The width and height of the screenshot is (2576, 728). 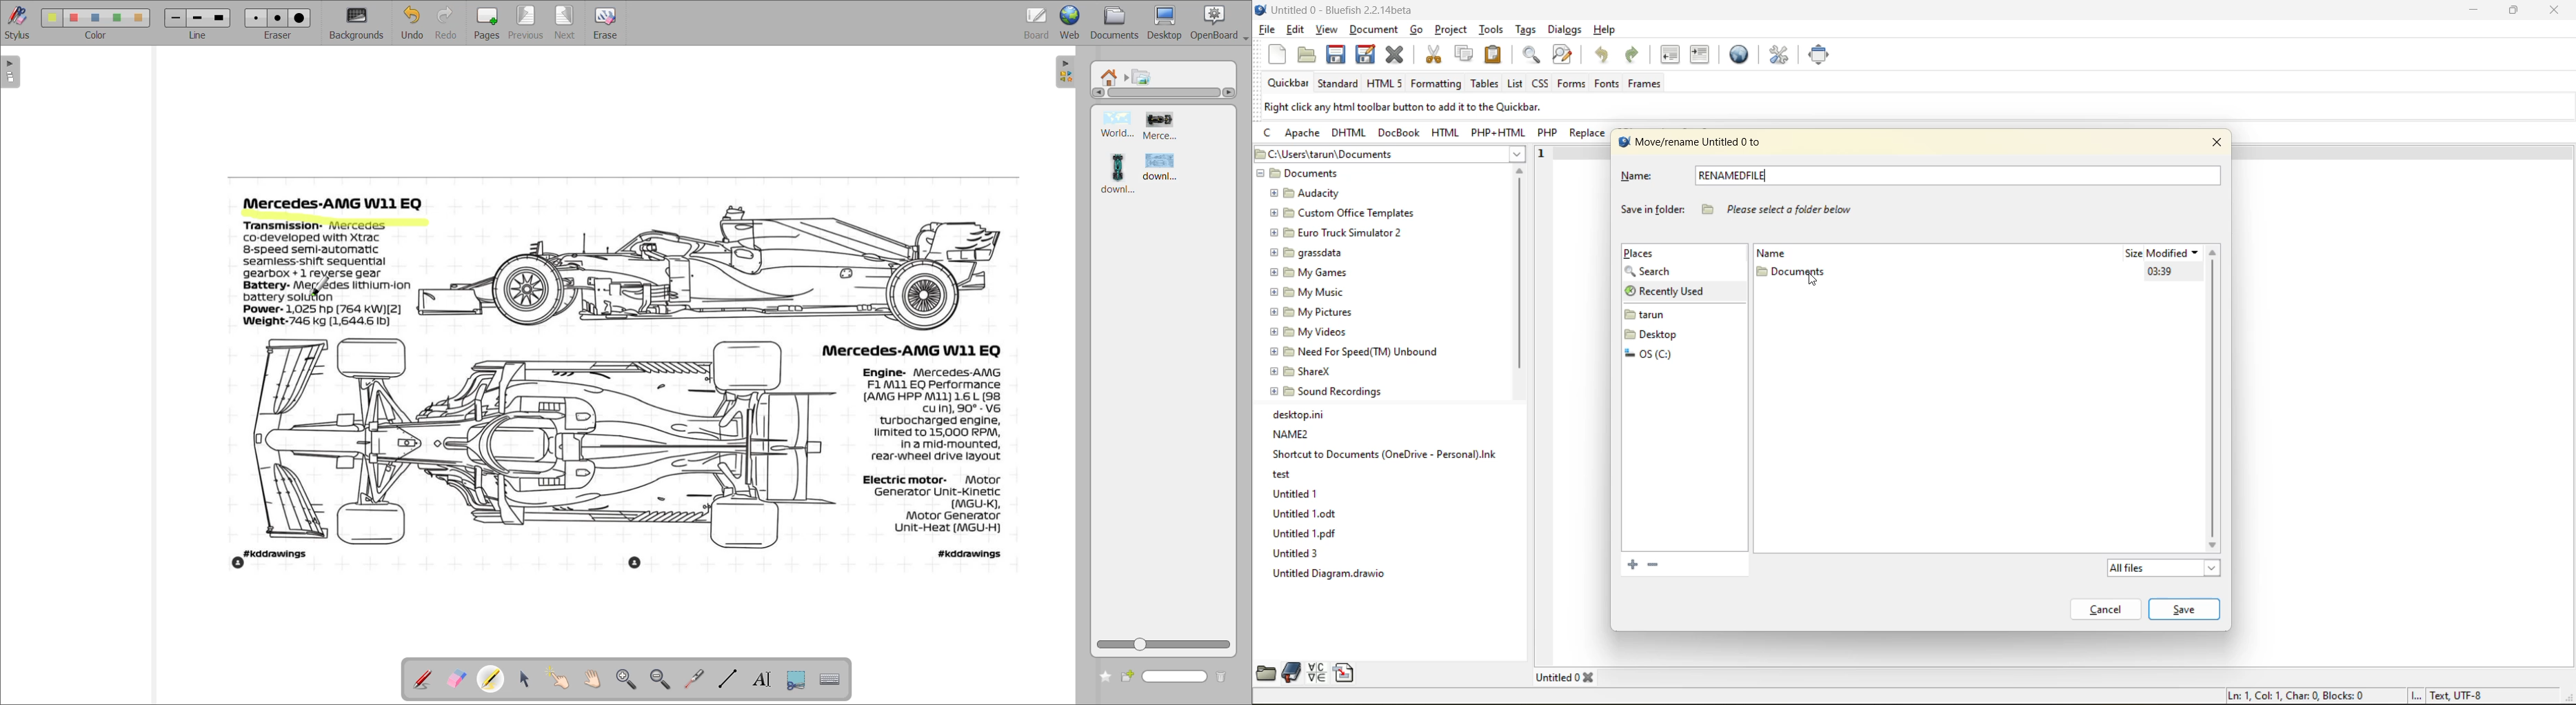 I want to click on zoom slider, so click(x=1161, y=646).